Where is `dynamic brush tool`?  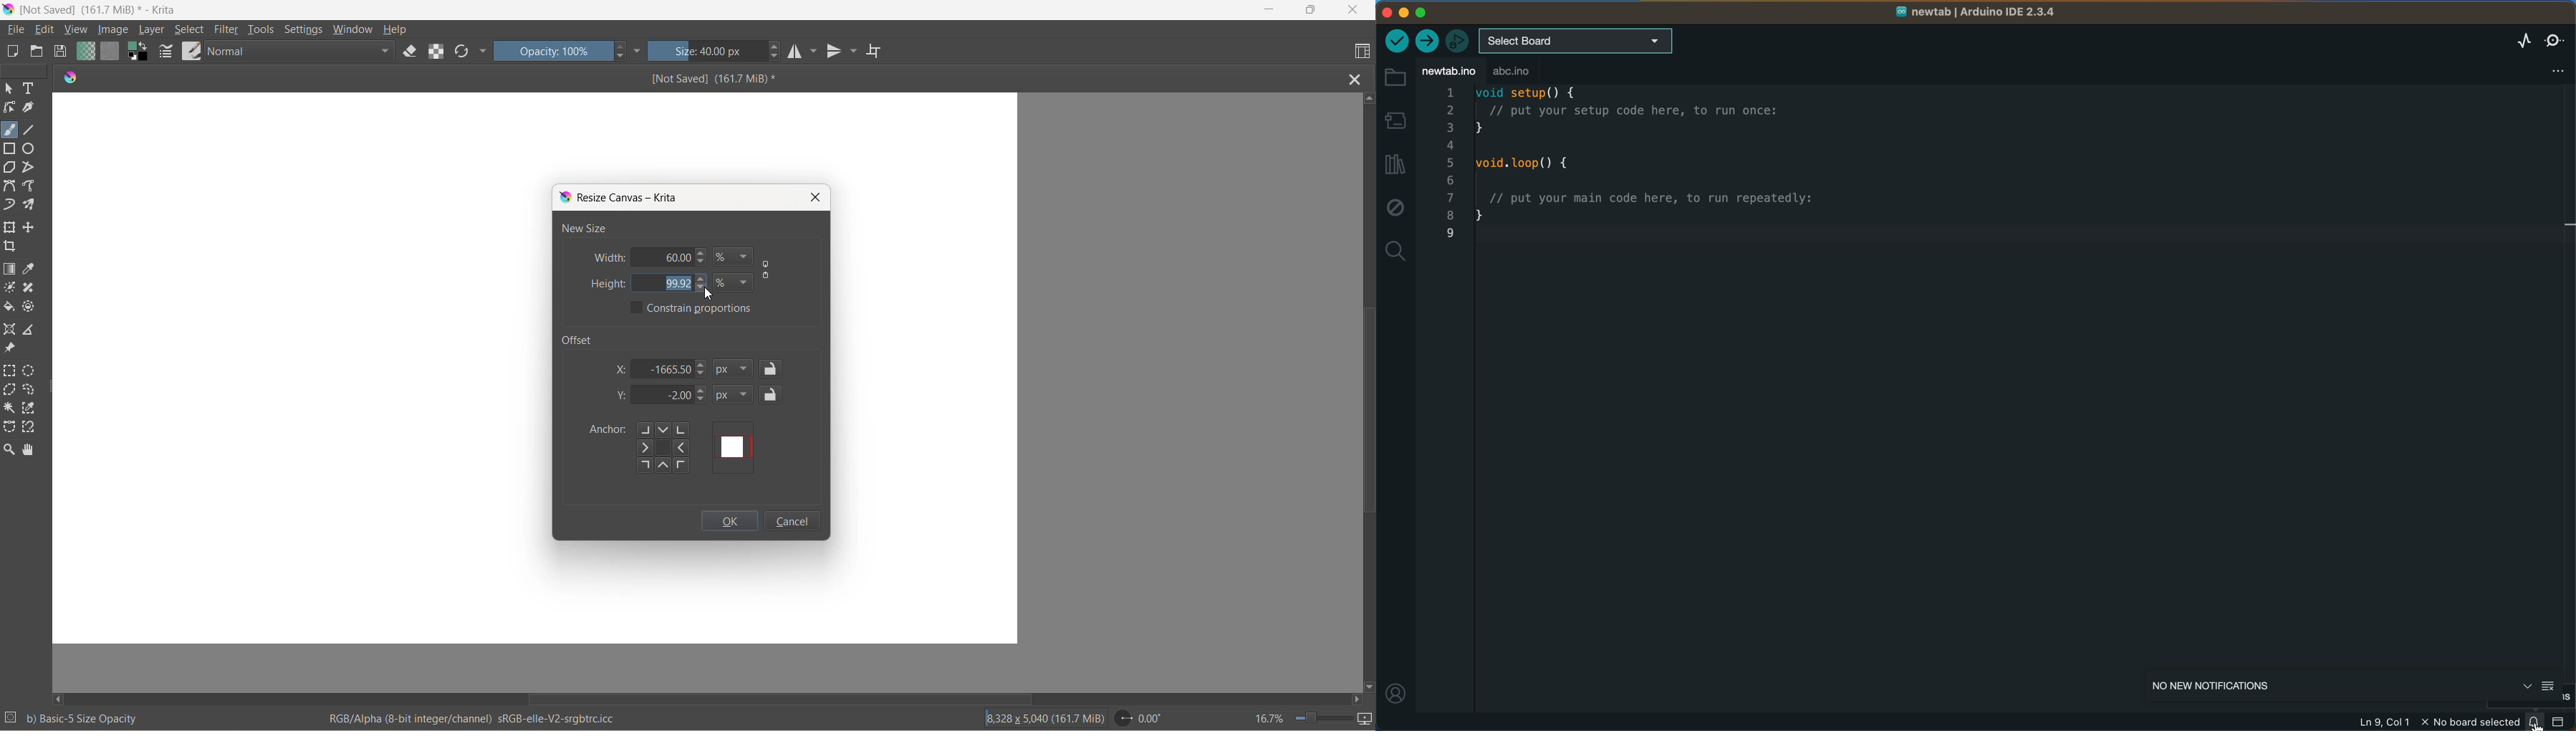
dynamic brush tool is located at coordinates (11, 206).